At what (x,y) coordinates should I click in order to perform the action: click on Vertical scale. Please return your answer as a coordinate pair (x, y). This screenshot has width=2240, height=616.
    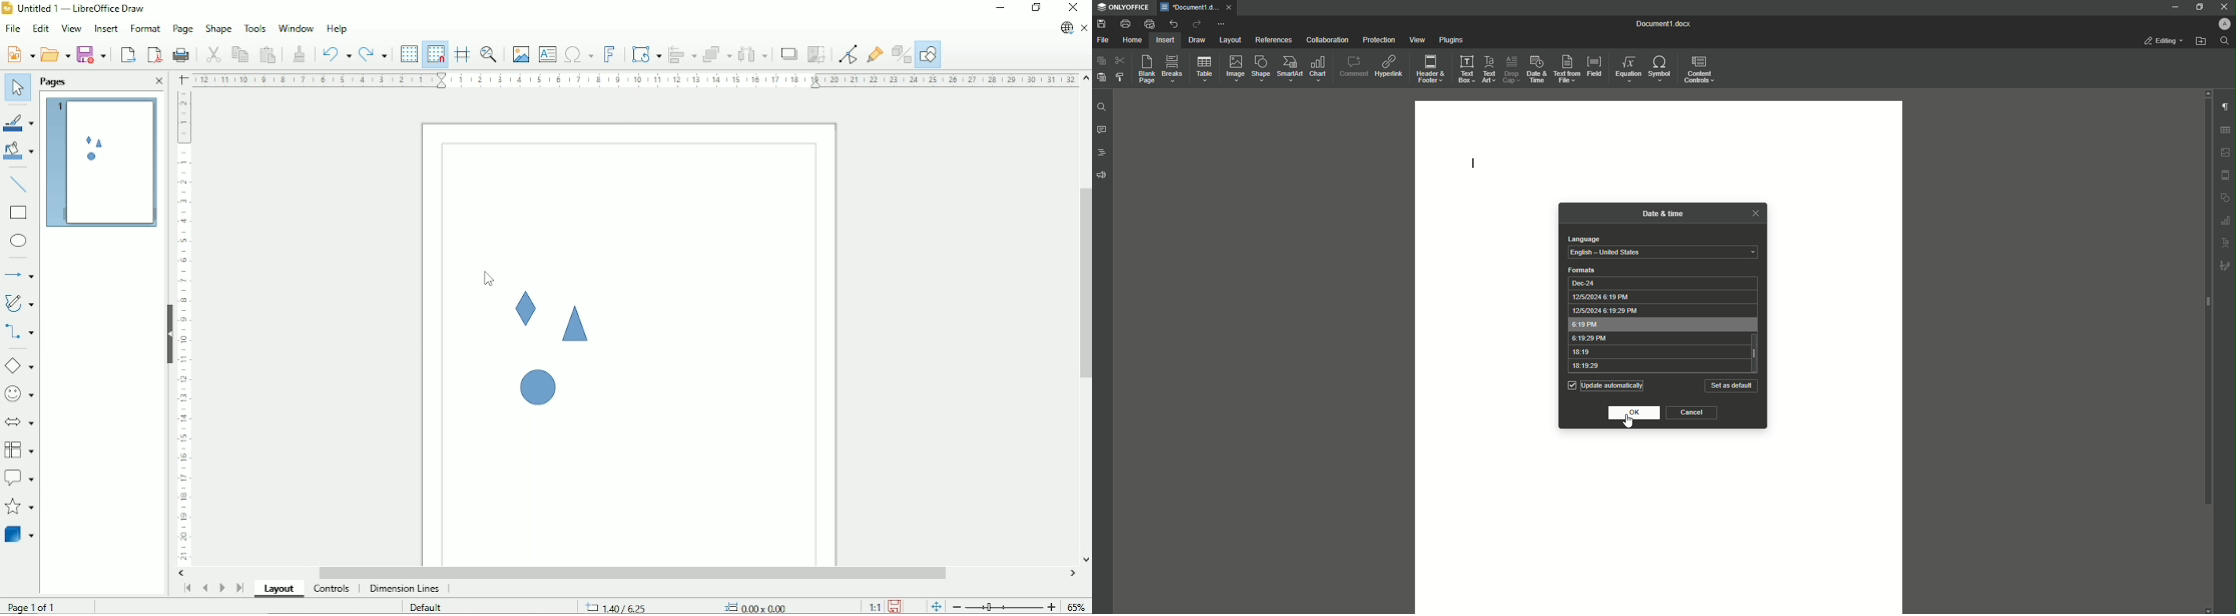
    Looking at the image, I should click on (184, 328).